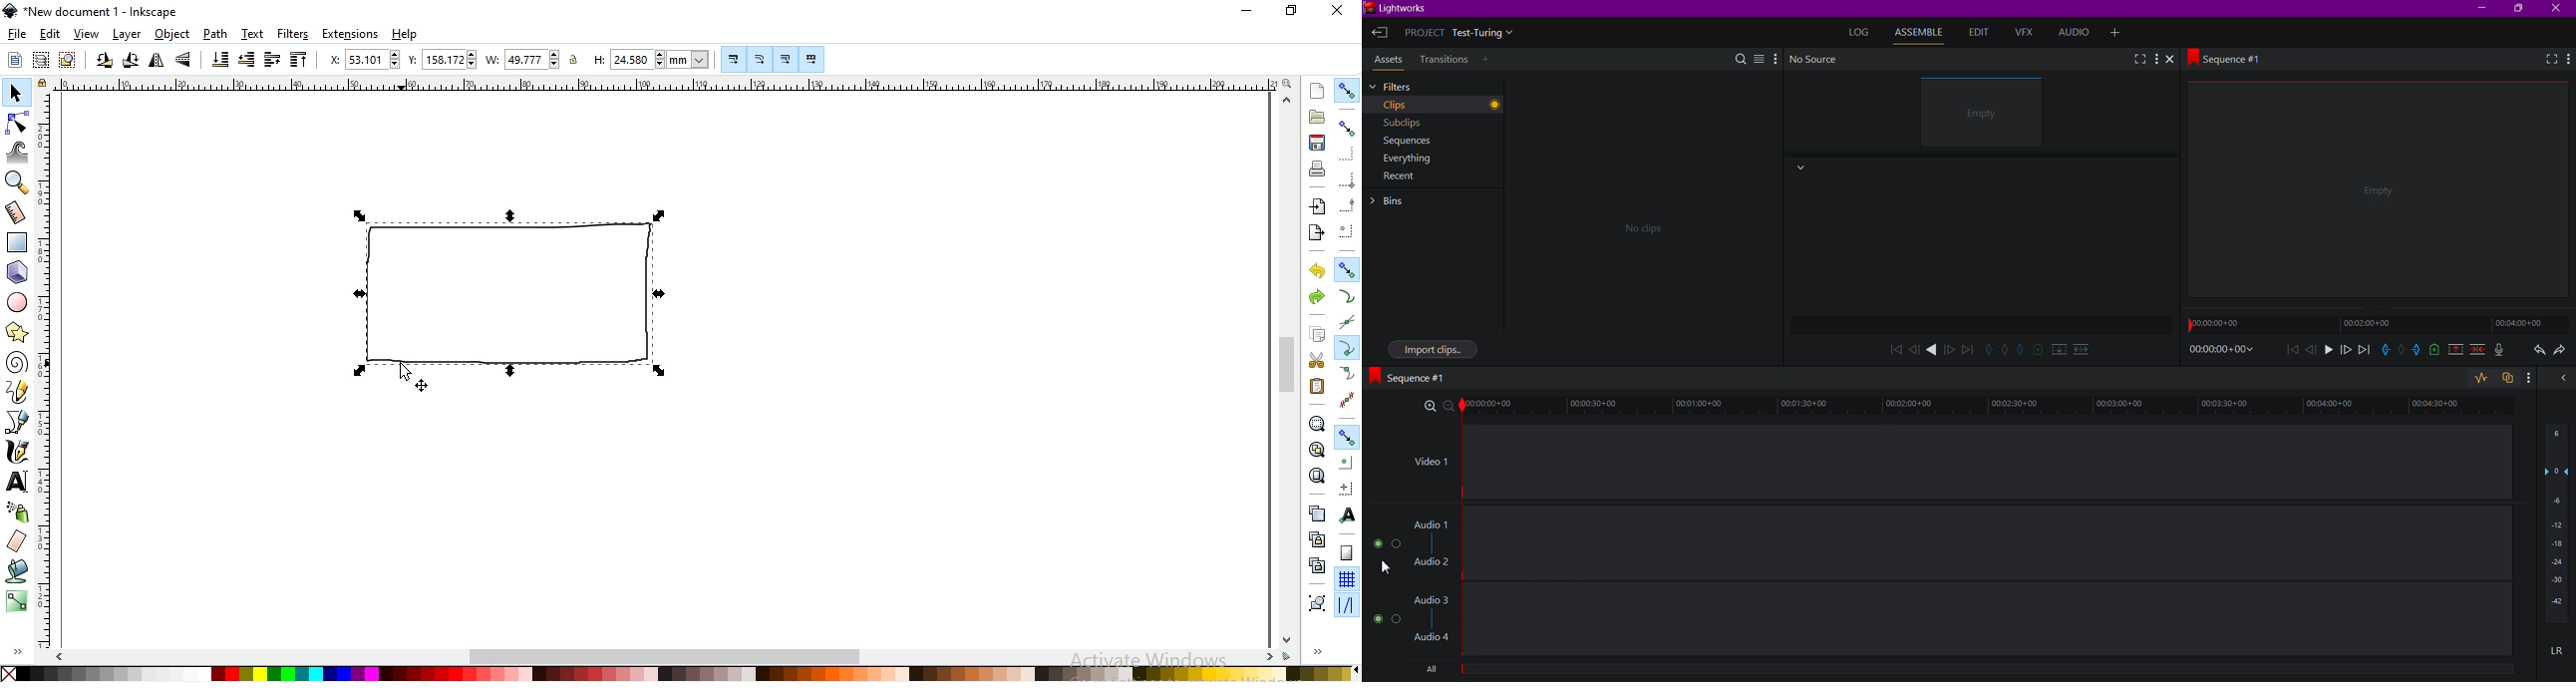  What do you see at coordinates (1433, 105) in the screenshot?
I see `Clips` at bounding box center [1433, 105].